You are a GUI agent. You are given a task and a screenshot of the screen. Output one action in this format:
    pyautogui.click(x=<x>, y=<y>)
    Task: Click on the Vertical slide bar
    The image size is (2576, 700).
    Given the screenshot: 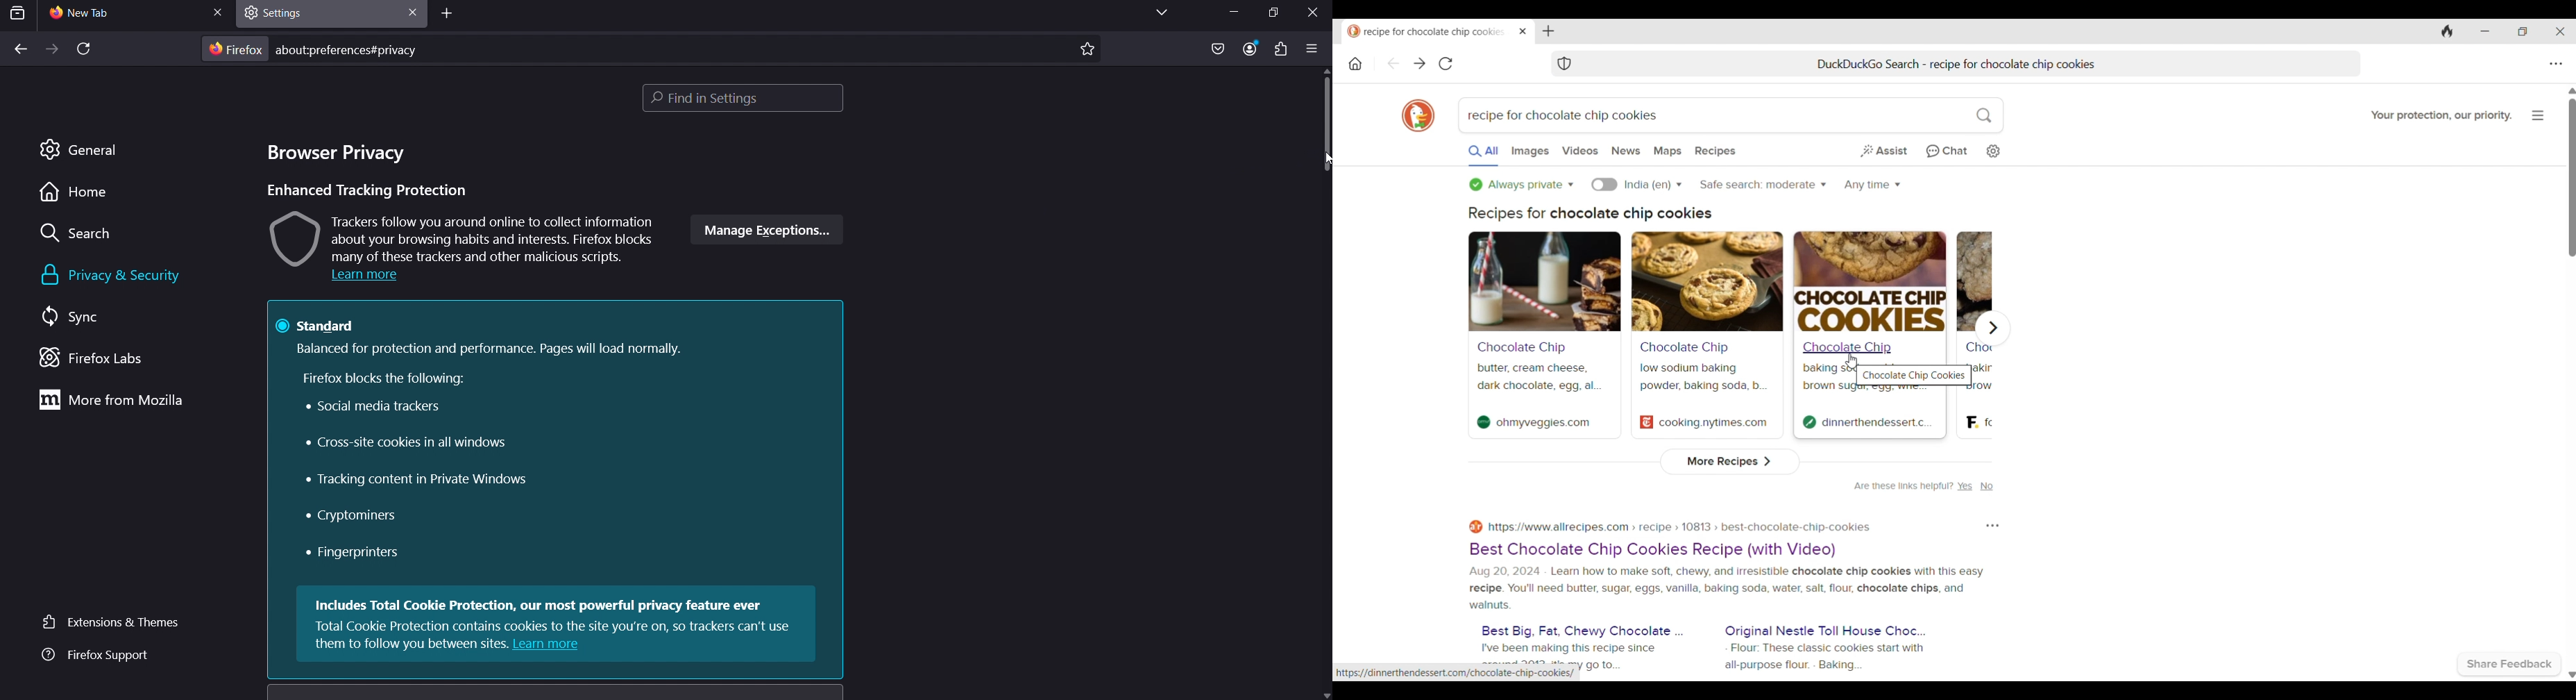 What is the action you would take?
    pyautogui.click(x=2572, y=178)
    